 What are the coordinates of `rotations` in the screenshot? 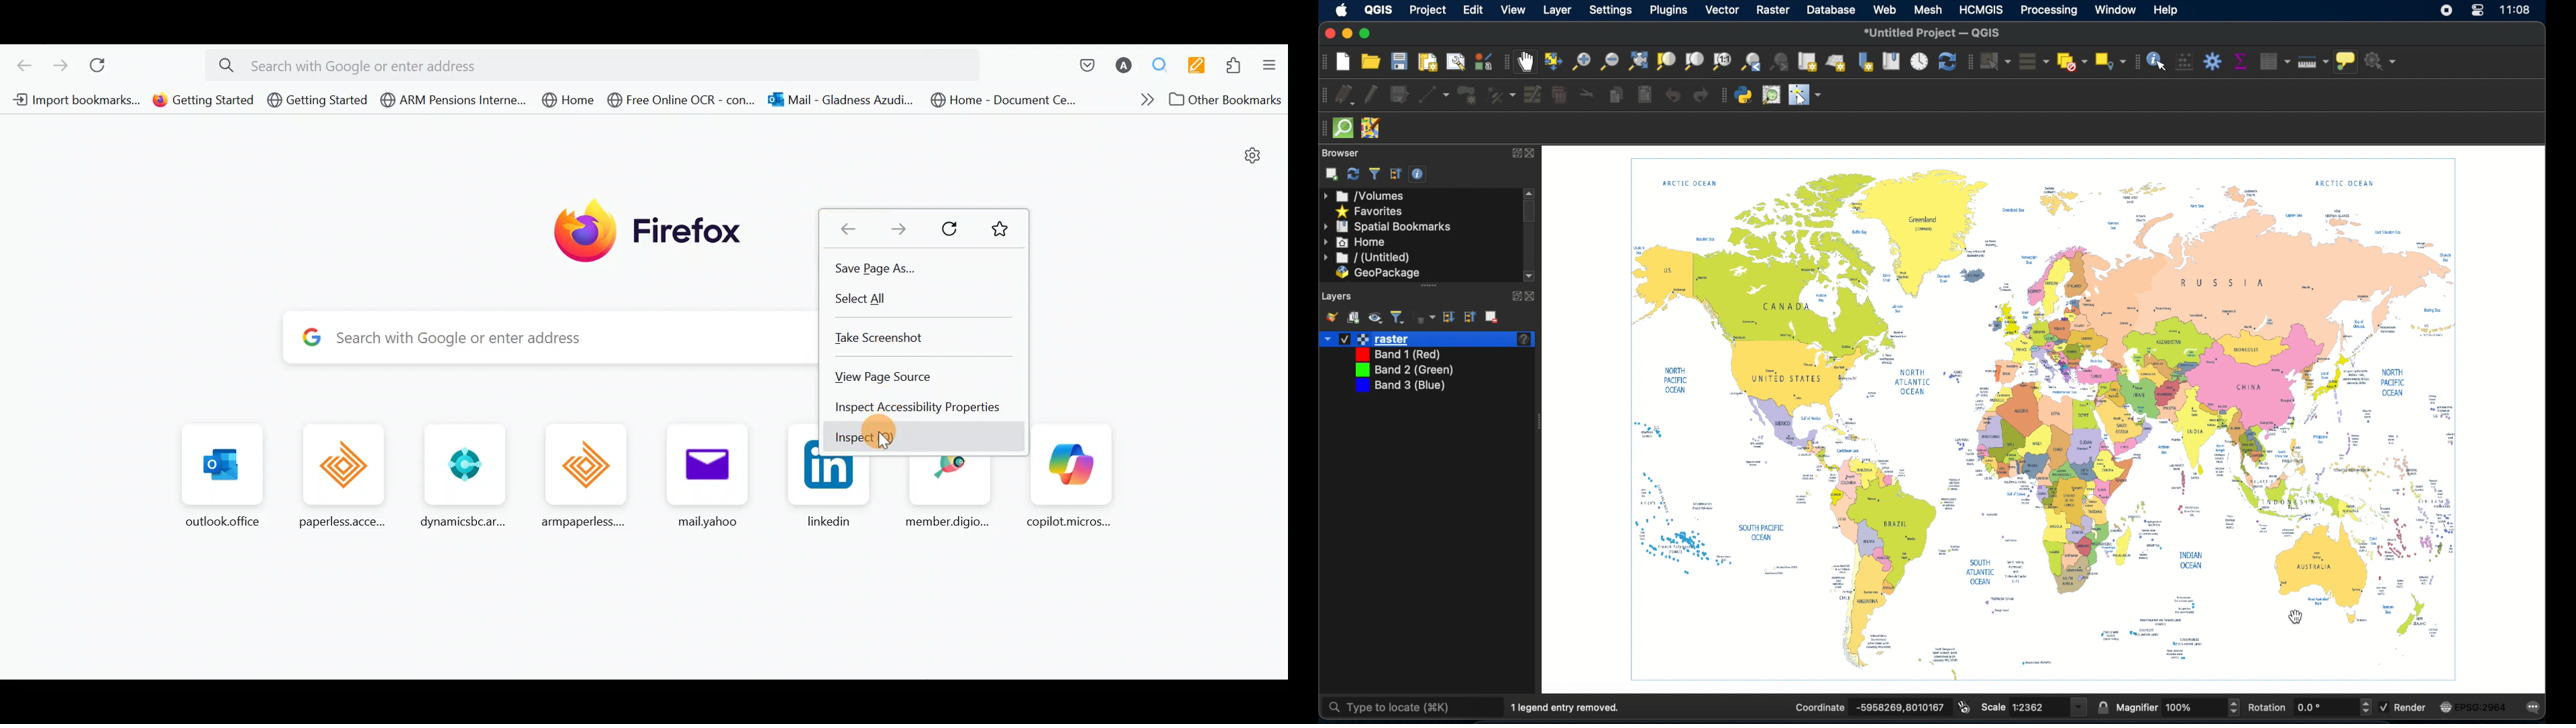 It's located at (2267, 706).